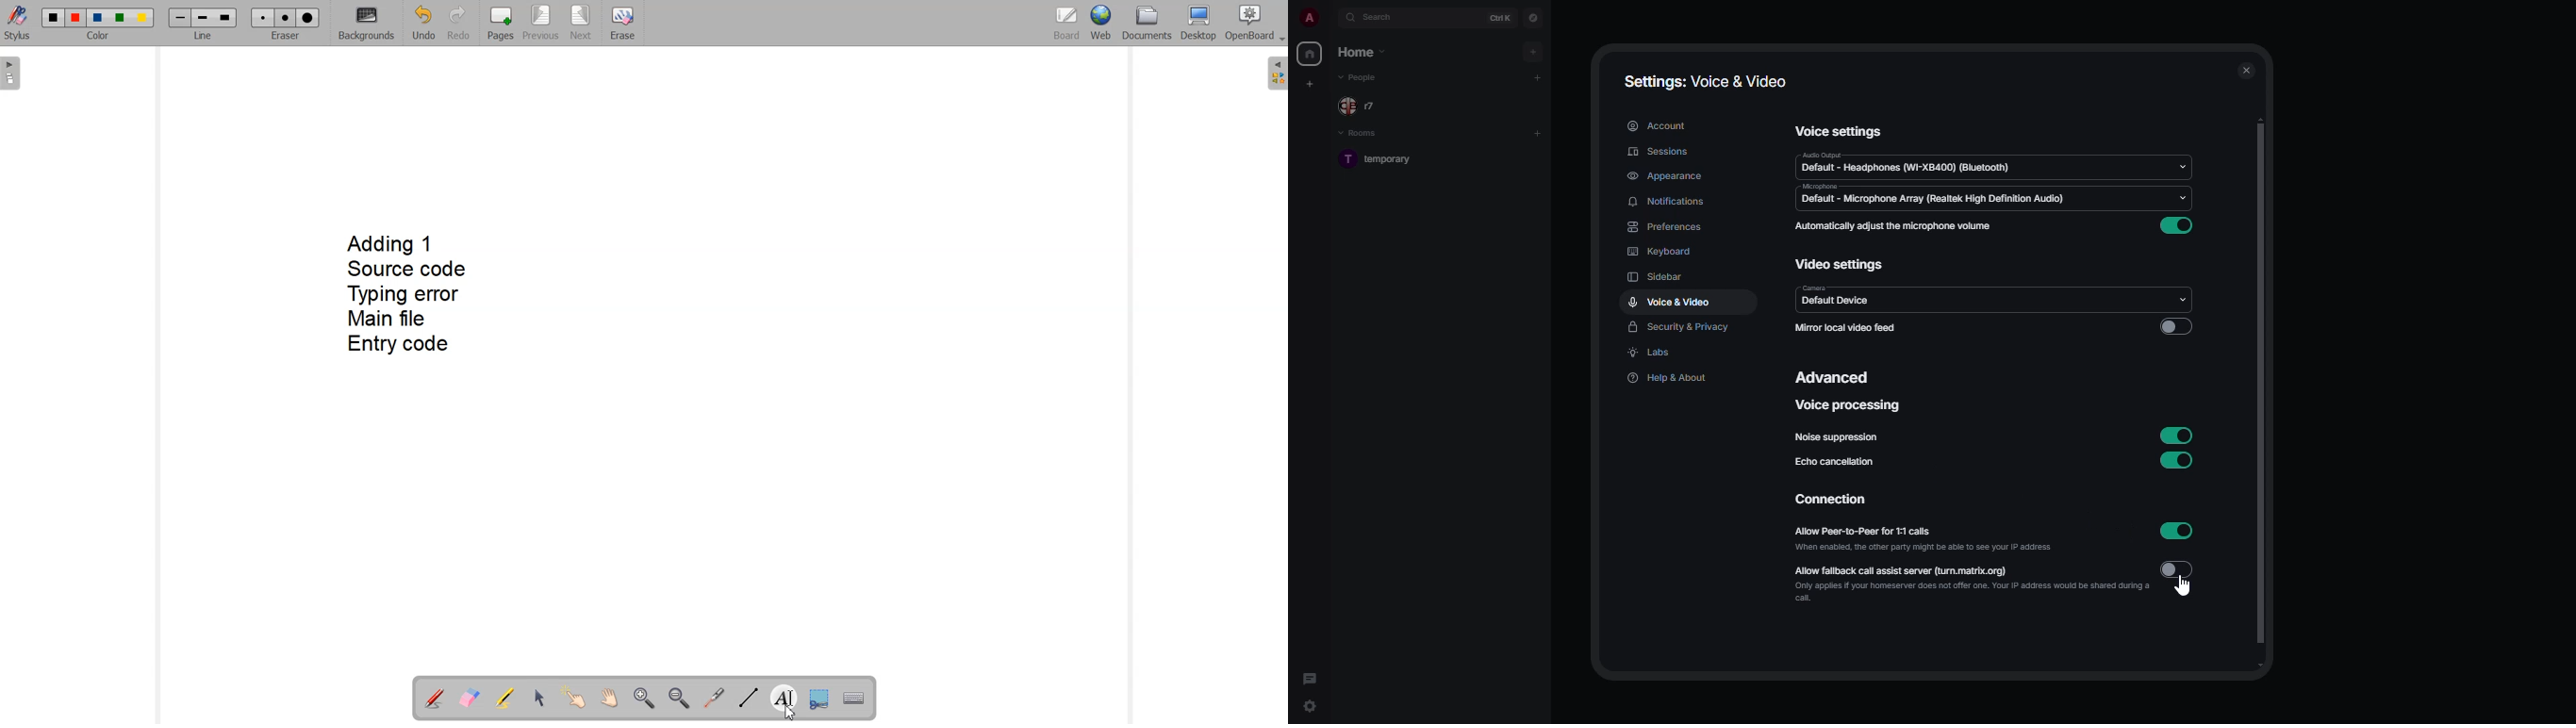 Image resolution: width=2576 pixels, height=728 pixels. What do you see at coordinates (541, 24) in the screenshot?
I see `Previous` at bounding box center [541, 24].